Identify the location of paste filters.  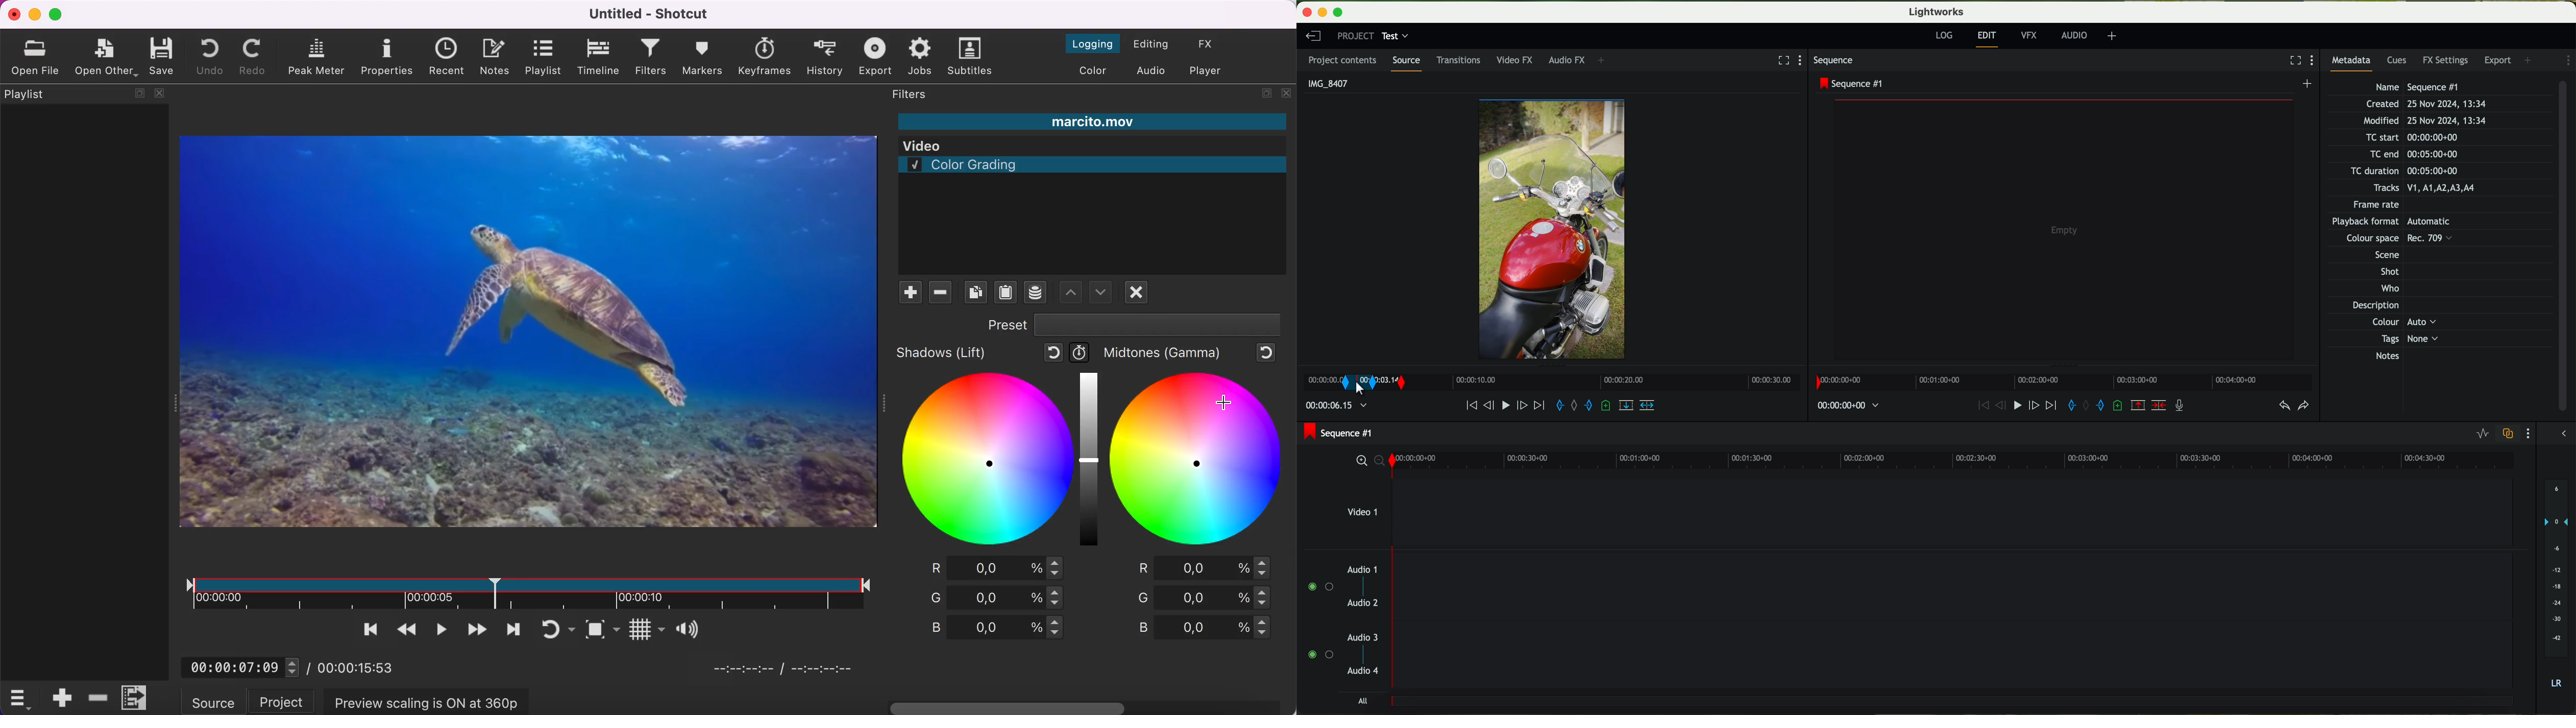
(1007, 294).